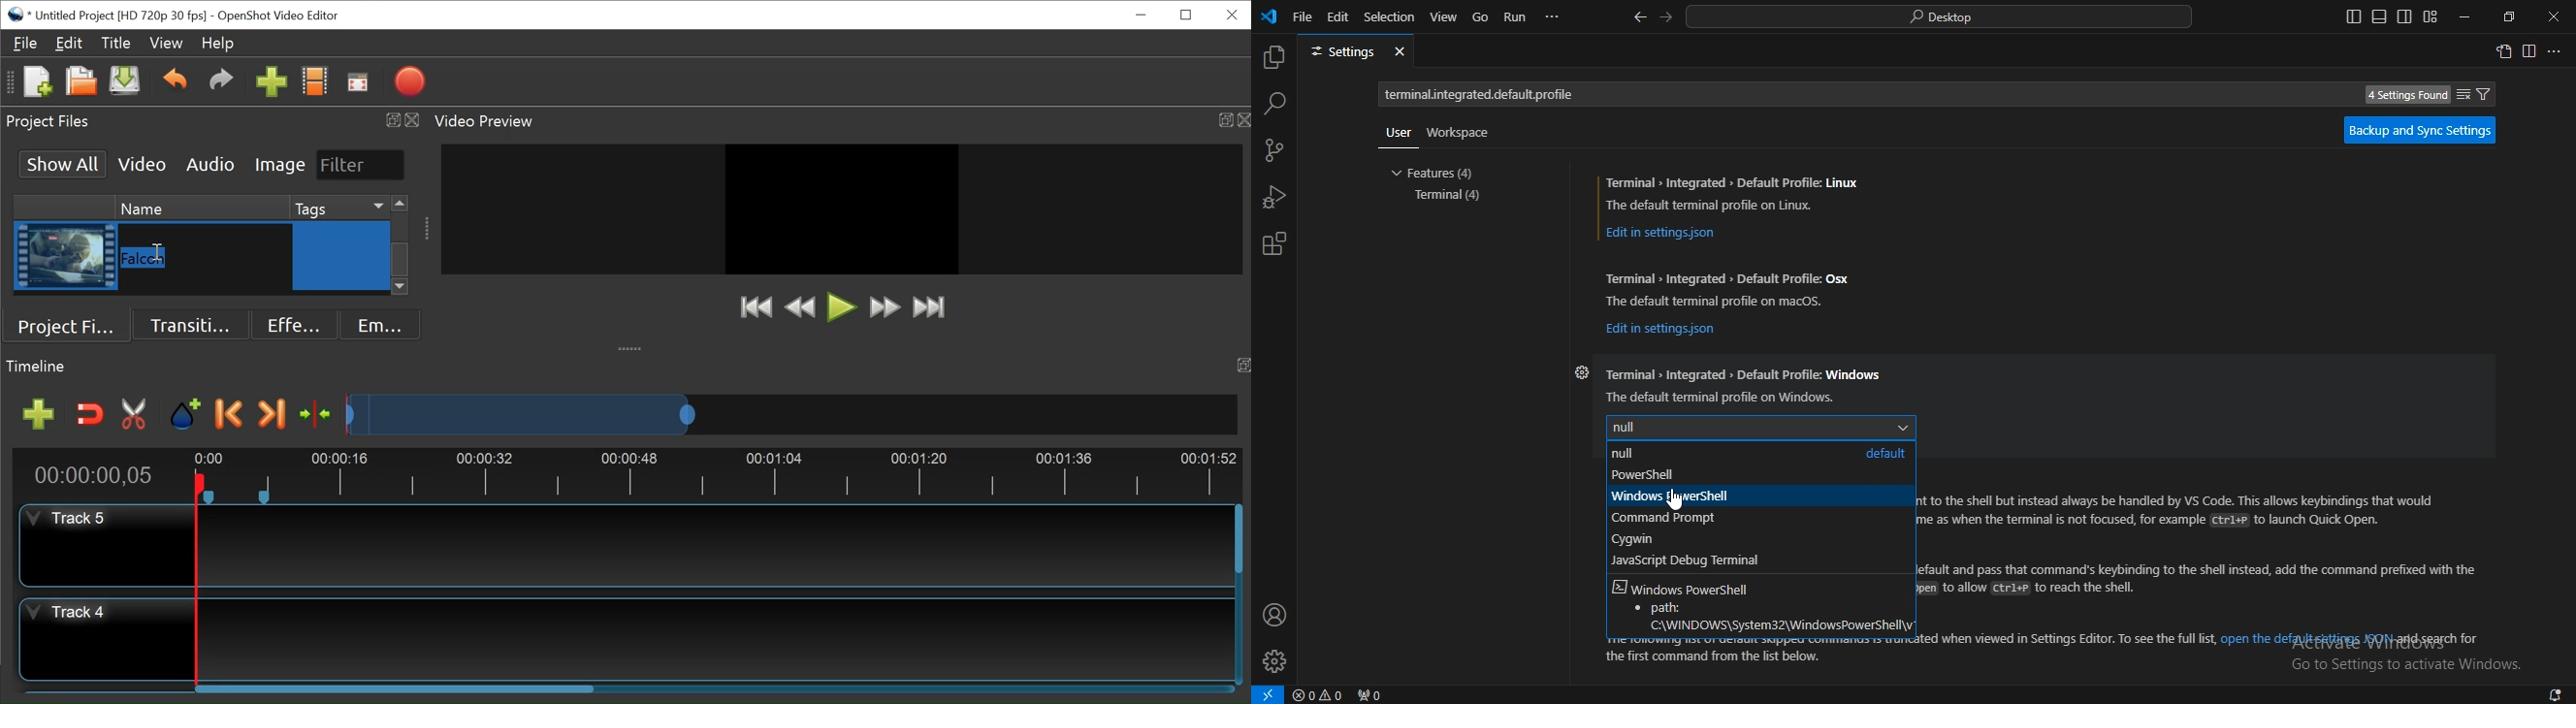 This screenshot has width=2576, height=728. What do you see at coordinates (1274, 152) in the screenshot?
I see `source control` at bounding box center [1274, 152].